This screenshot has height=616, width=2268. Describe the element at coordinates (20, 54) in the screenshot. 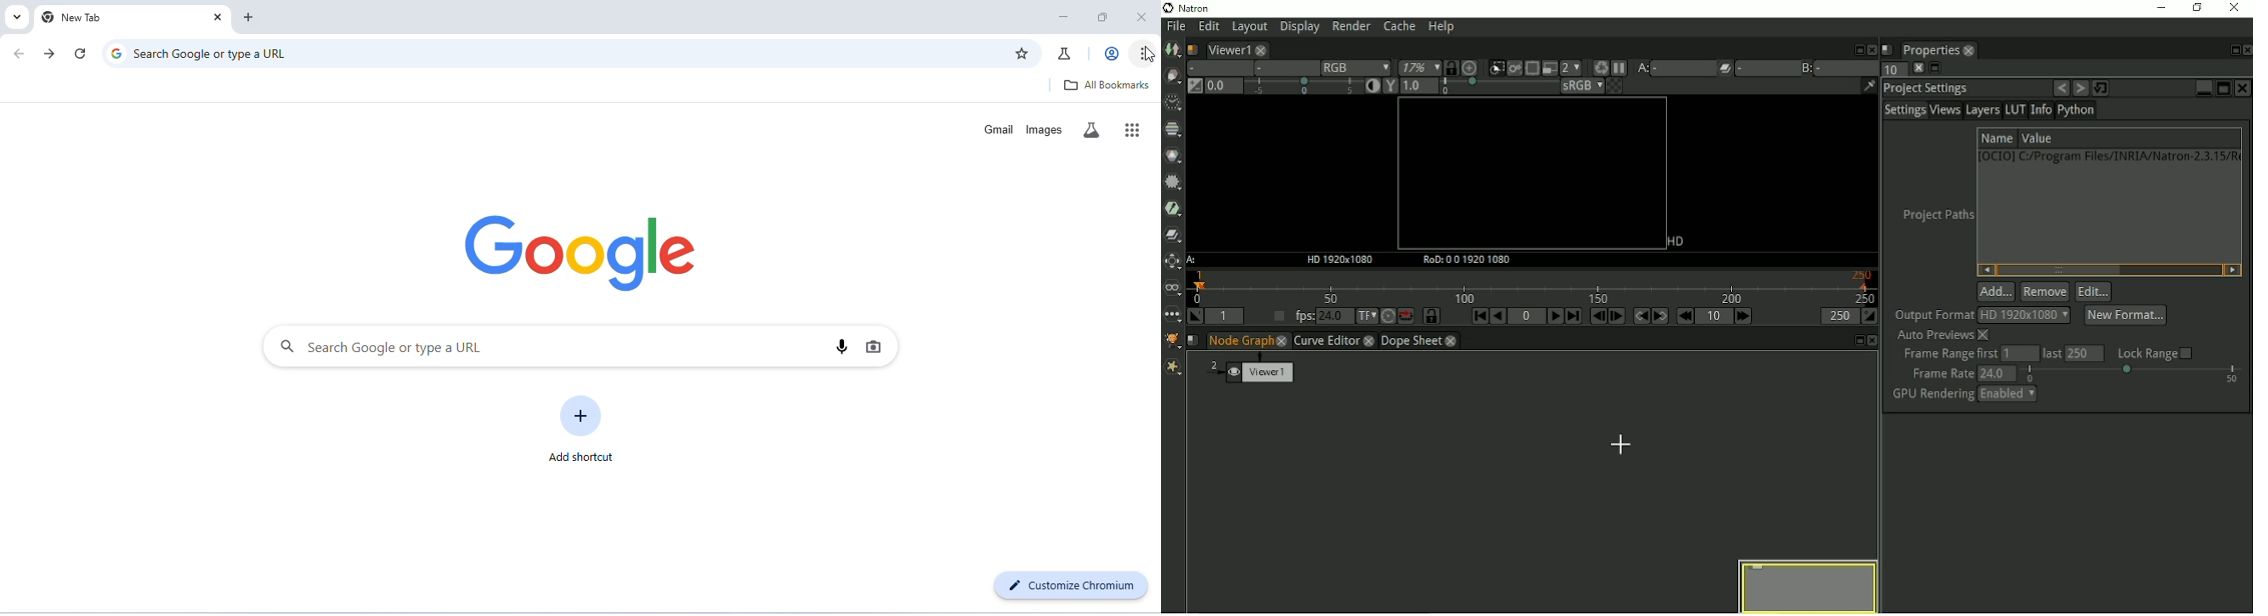

I see `go back` at that location.